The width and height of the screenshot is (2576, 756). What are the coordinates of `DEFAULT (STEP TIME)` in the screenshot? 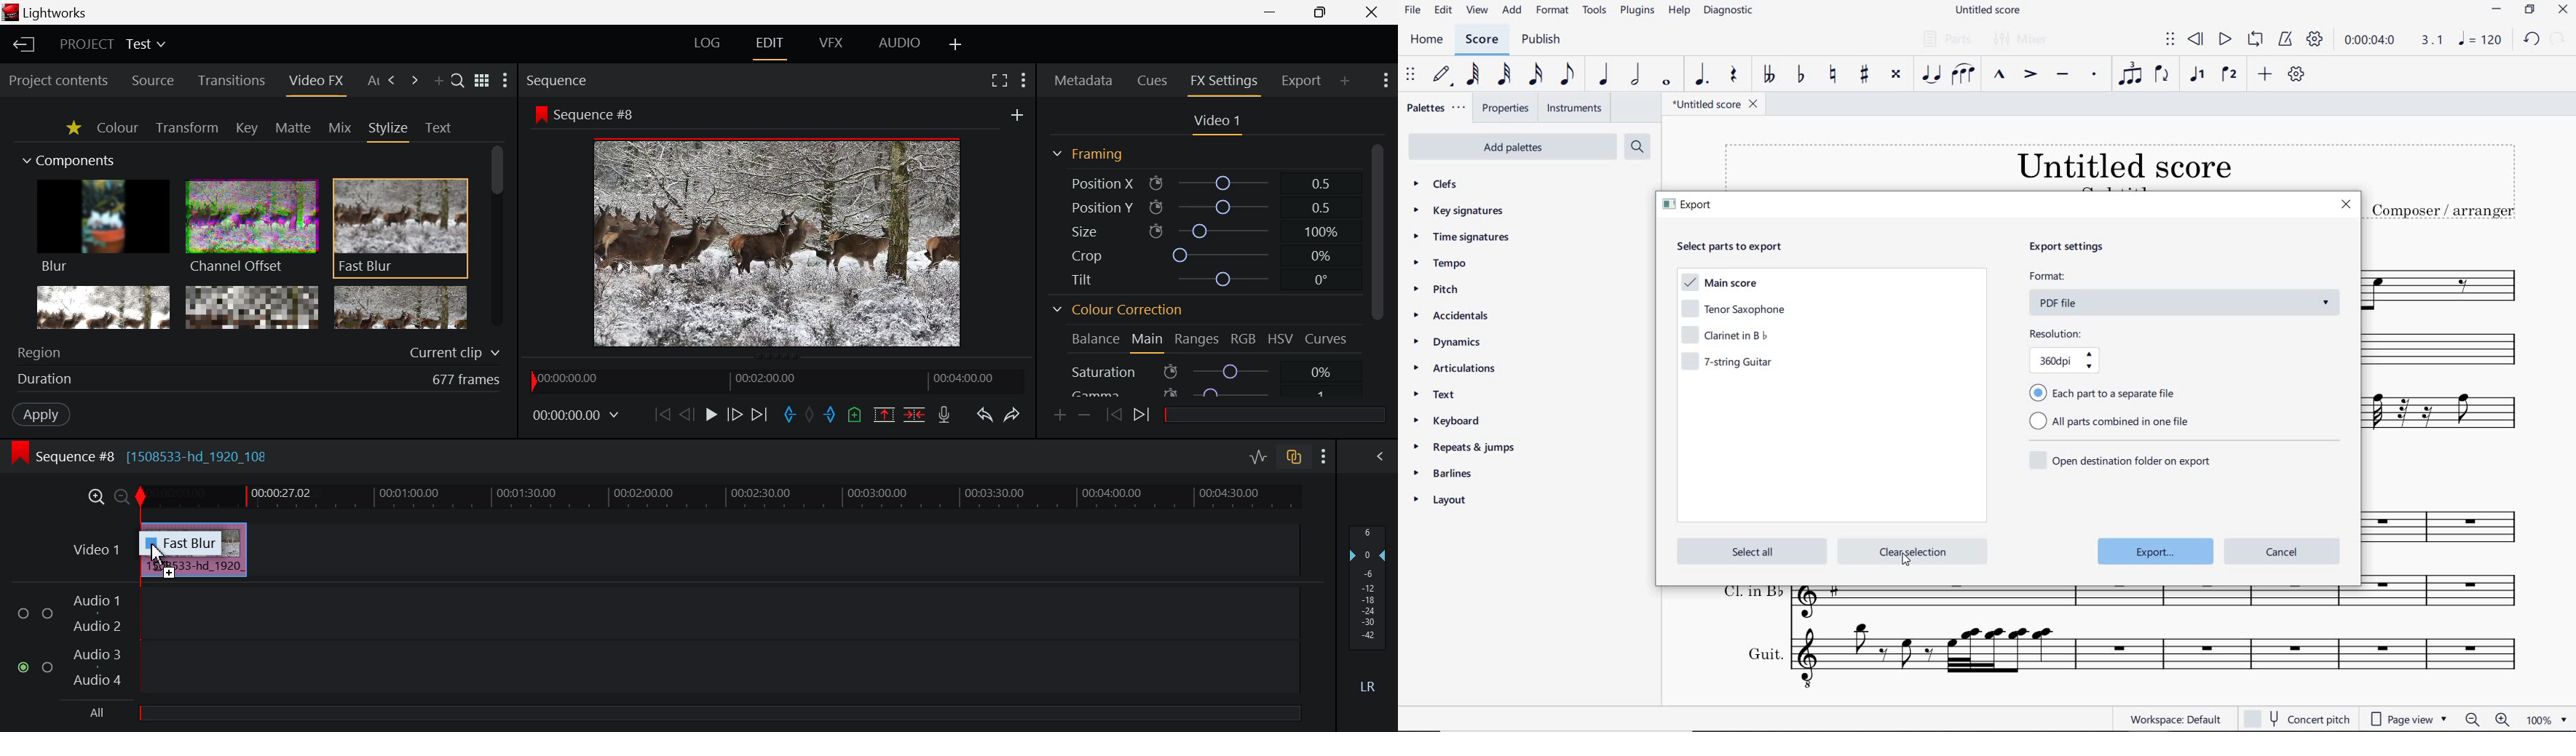 It's located at (1441, 75).